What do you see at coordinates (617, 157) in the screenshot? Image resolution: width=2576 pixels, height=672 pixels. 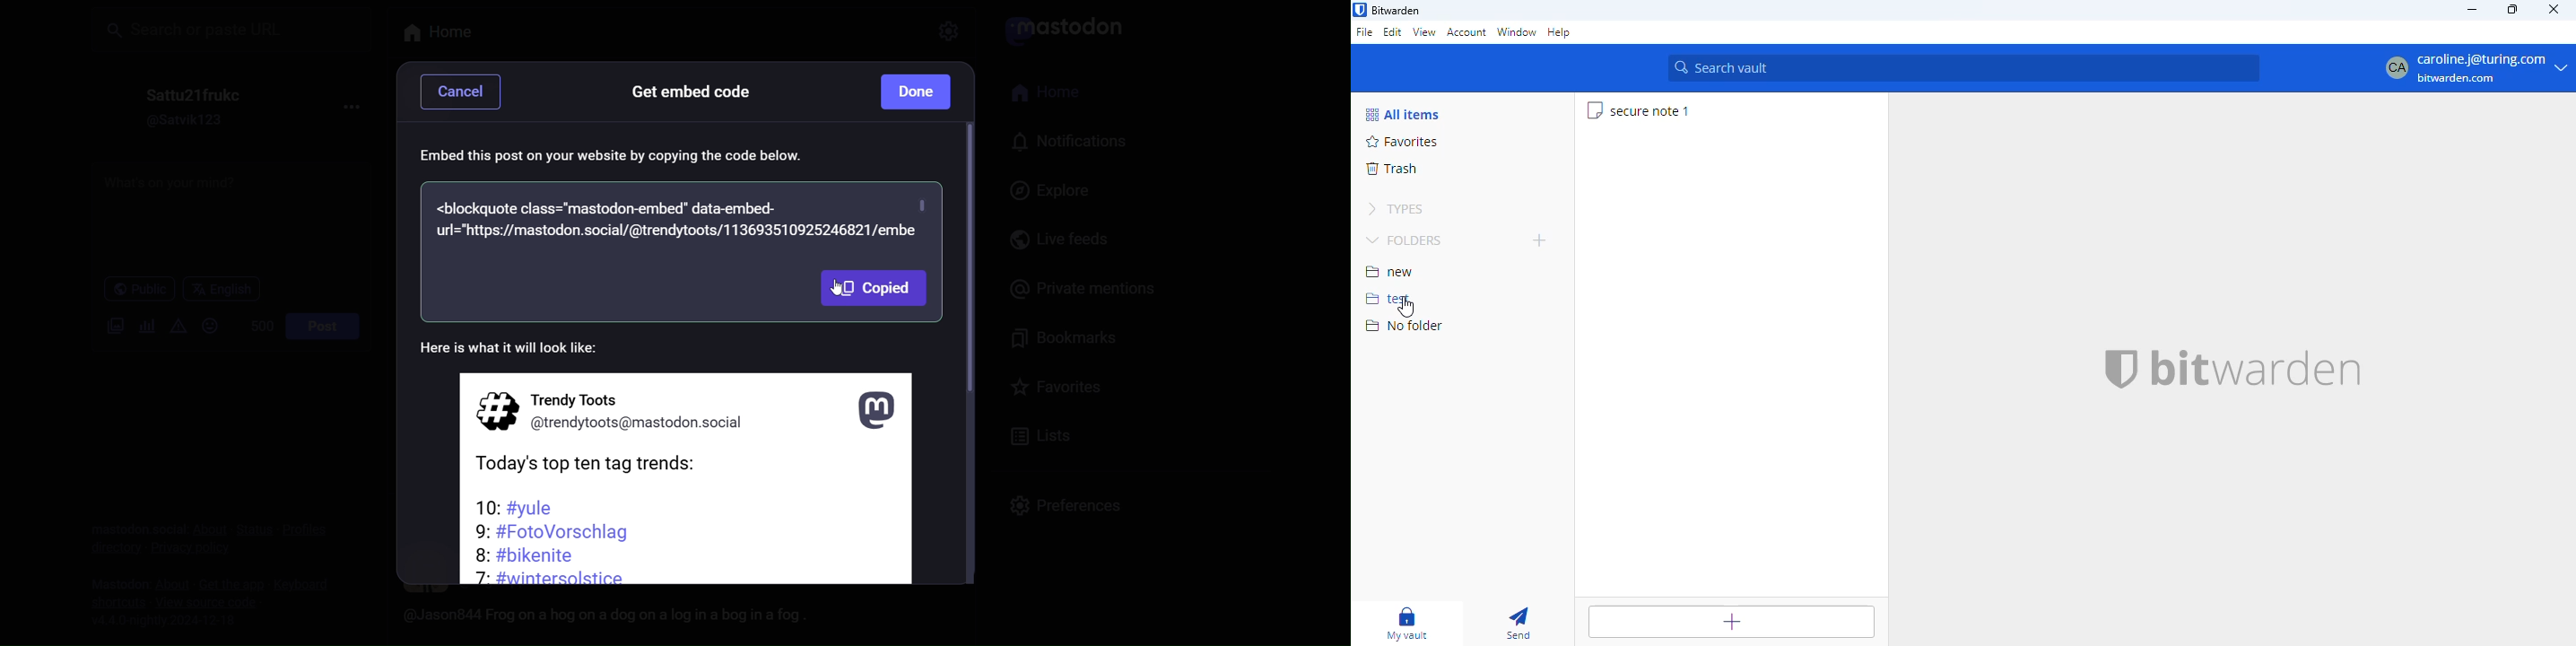 I see `embed instruction` at bounding box center [617, 157].